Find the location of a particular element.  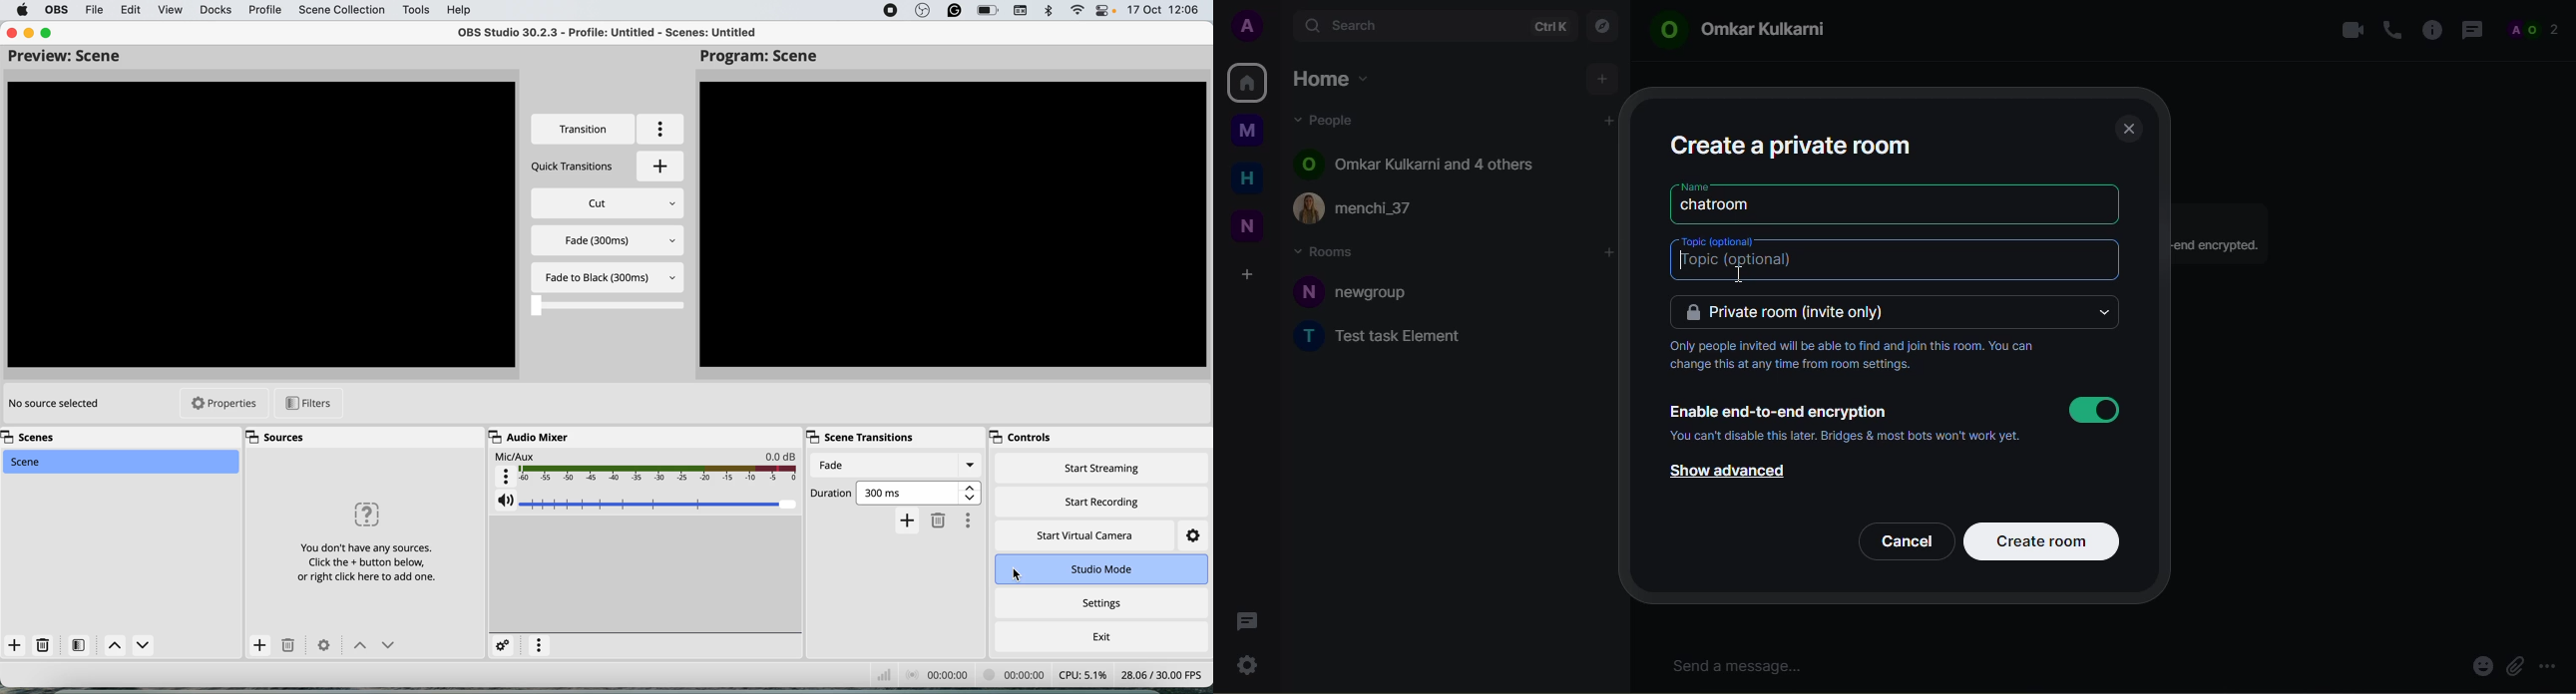

Can
19
Sa)
You don't have any sources.
Click the + button below,
or right click here to add one. is located at coordinates (354, 541).